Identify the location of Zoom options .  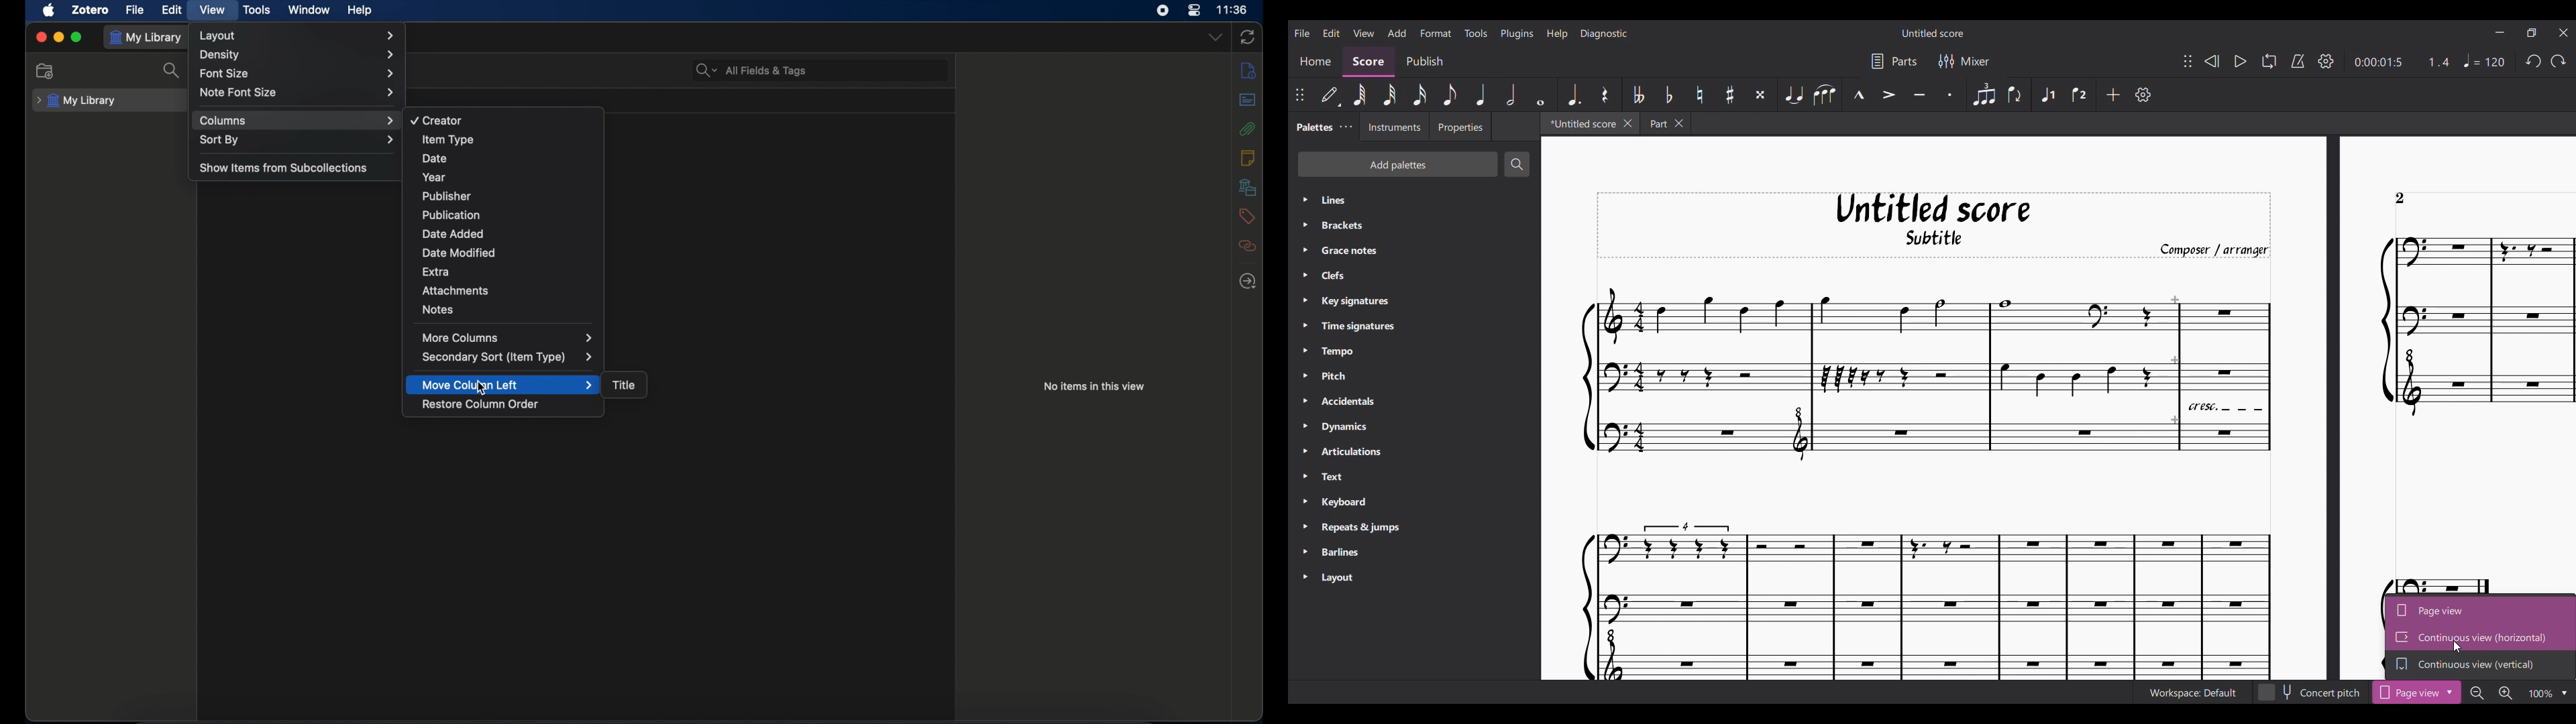
(2564, 694).